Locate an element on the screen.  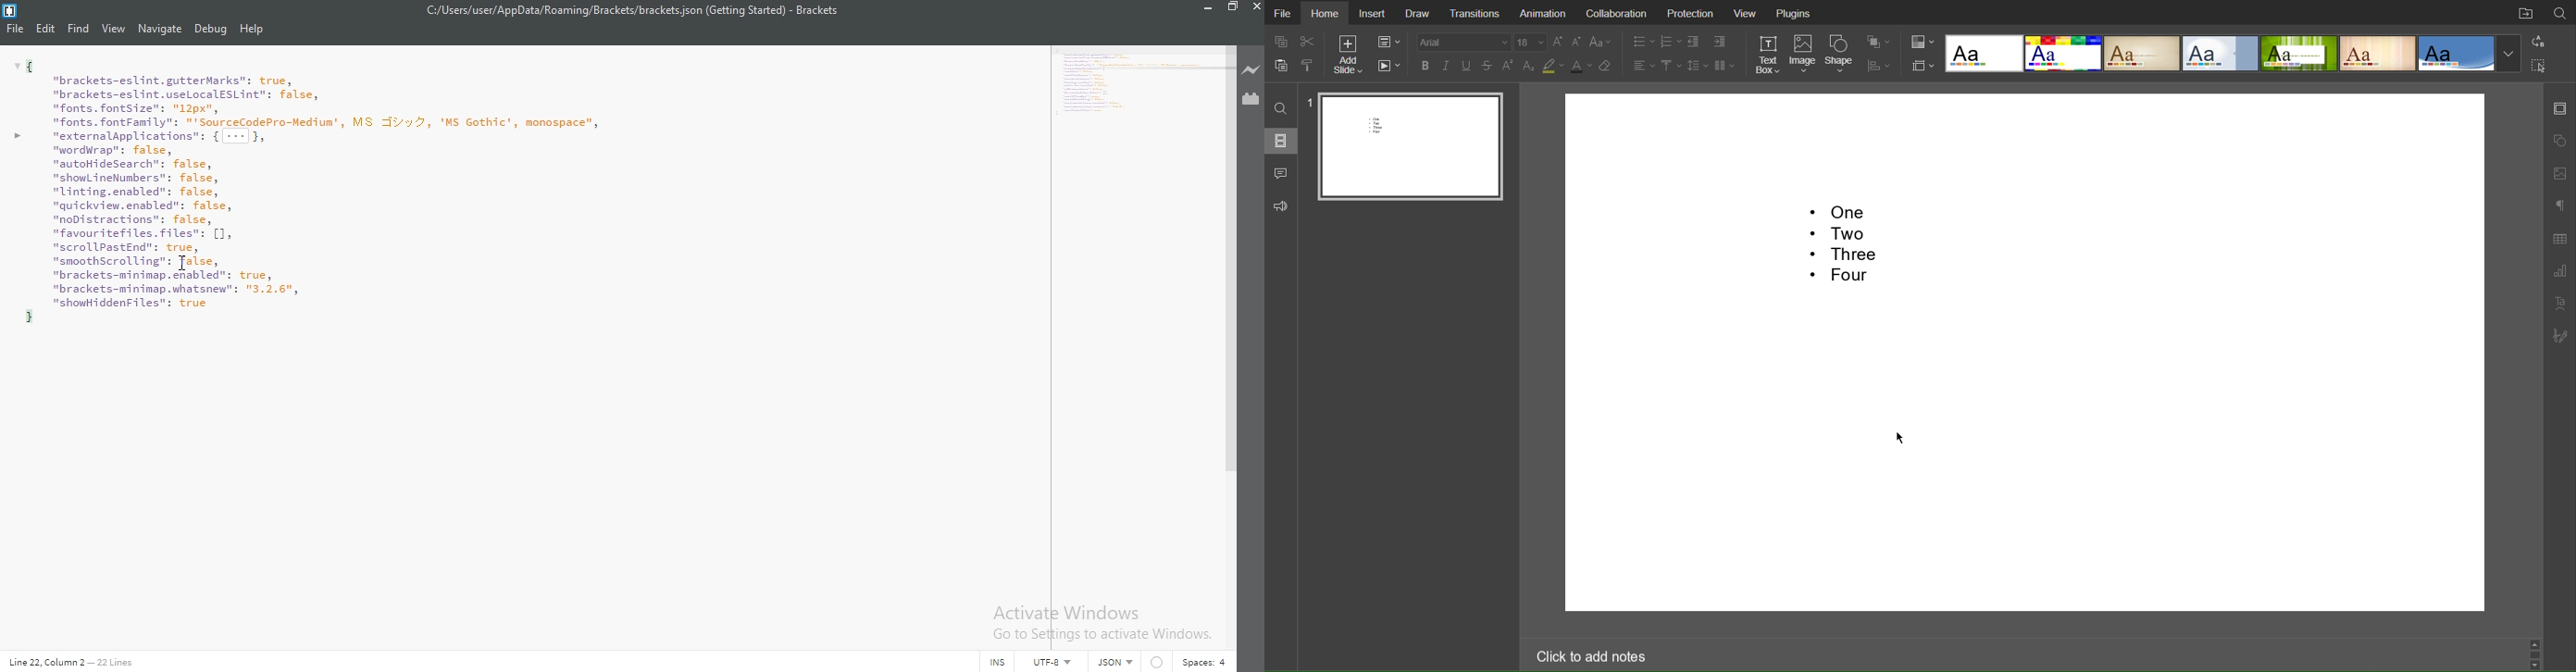
Search is located at coordinates (2562, 12).